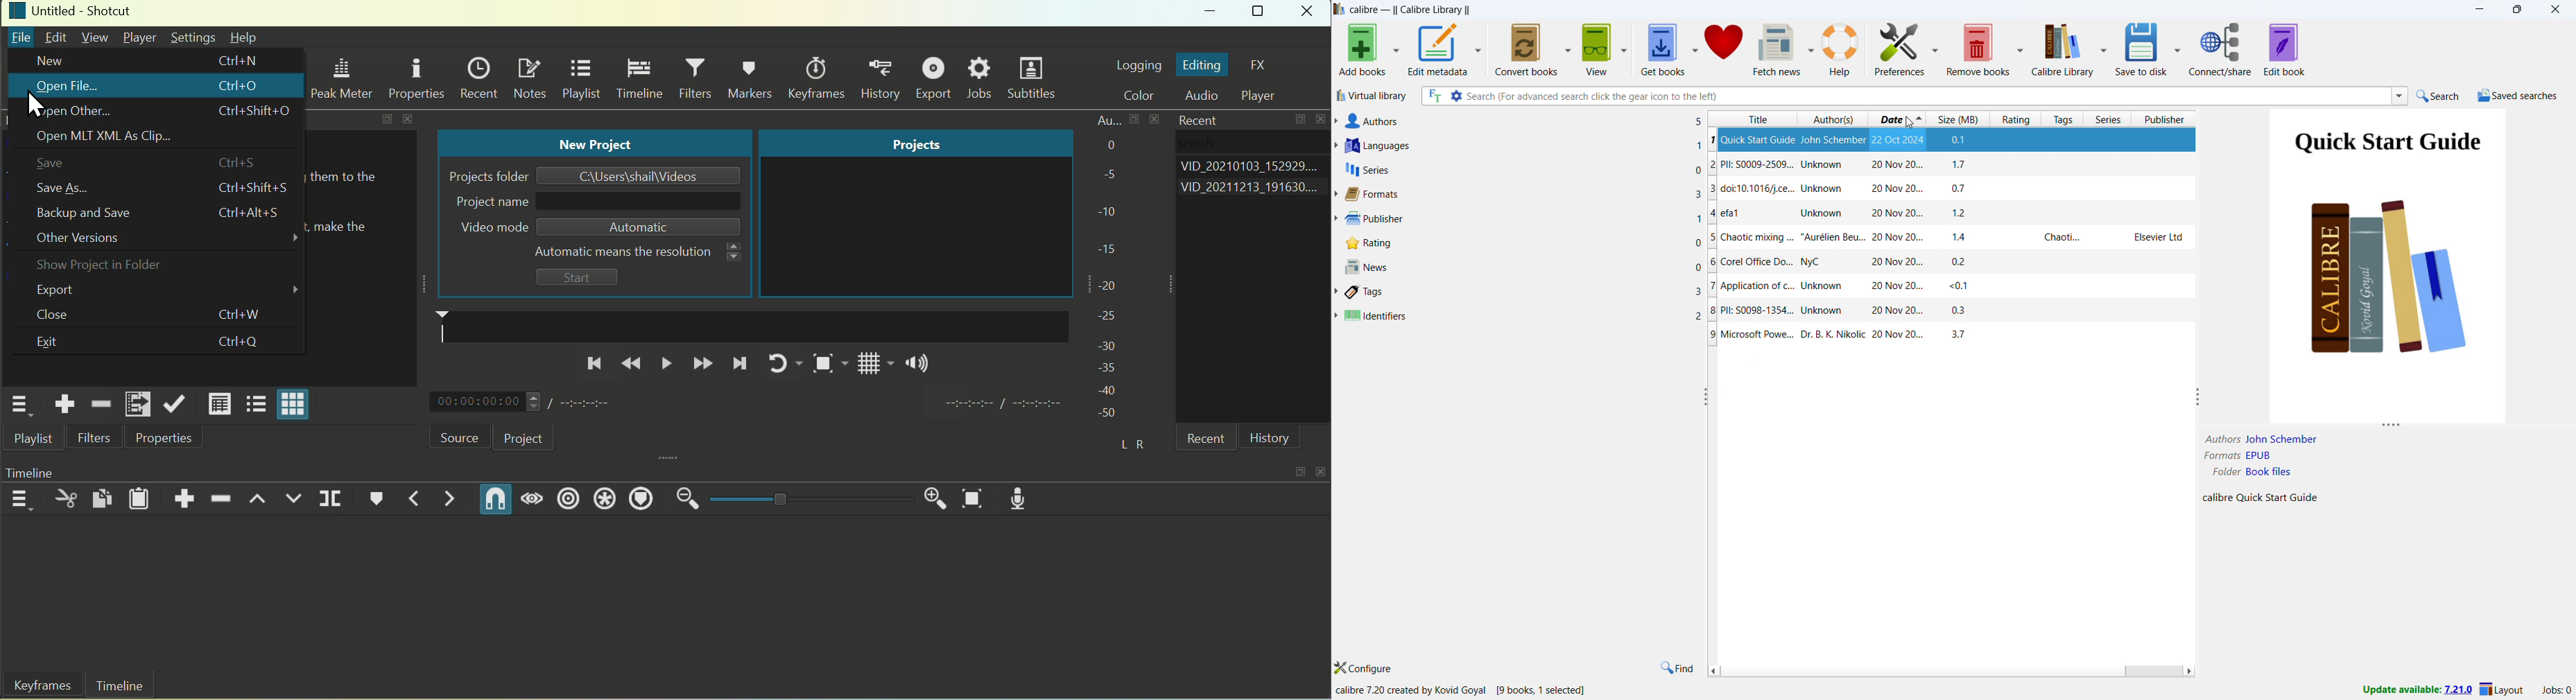  I want to click on Playlist, so click(36, 439).